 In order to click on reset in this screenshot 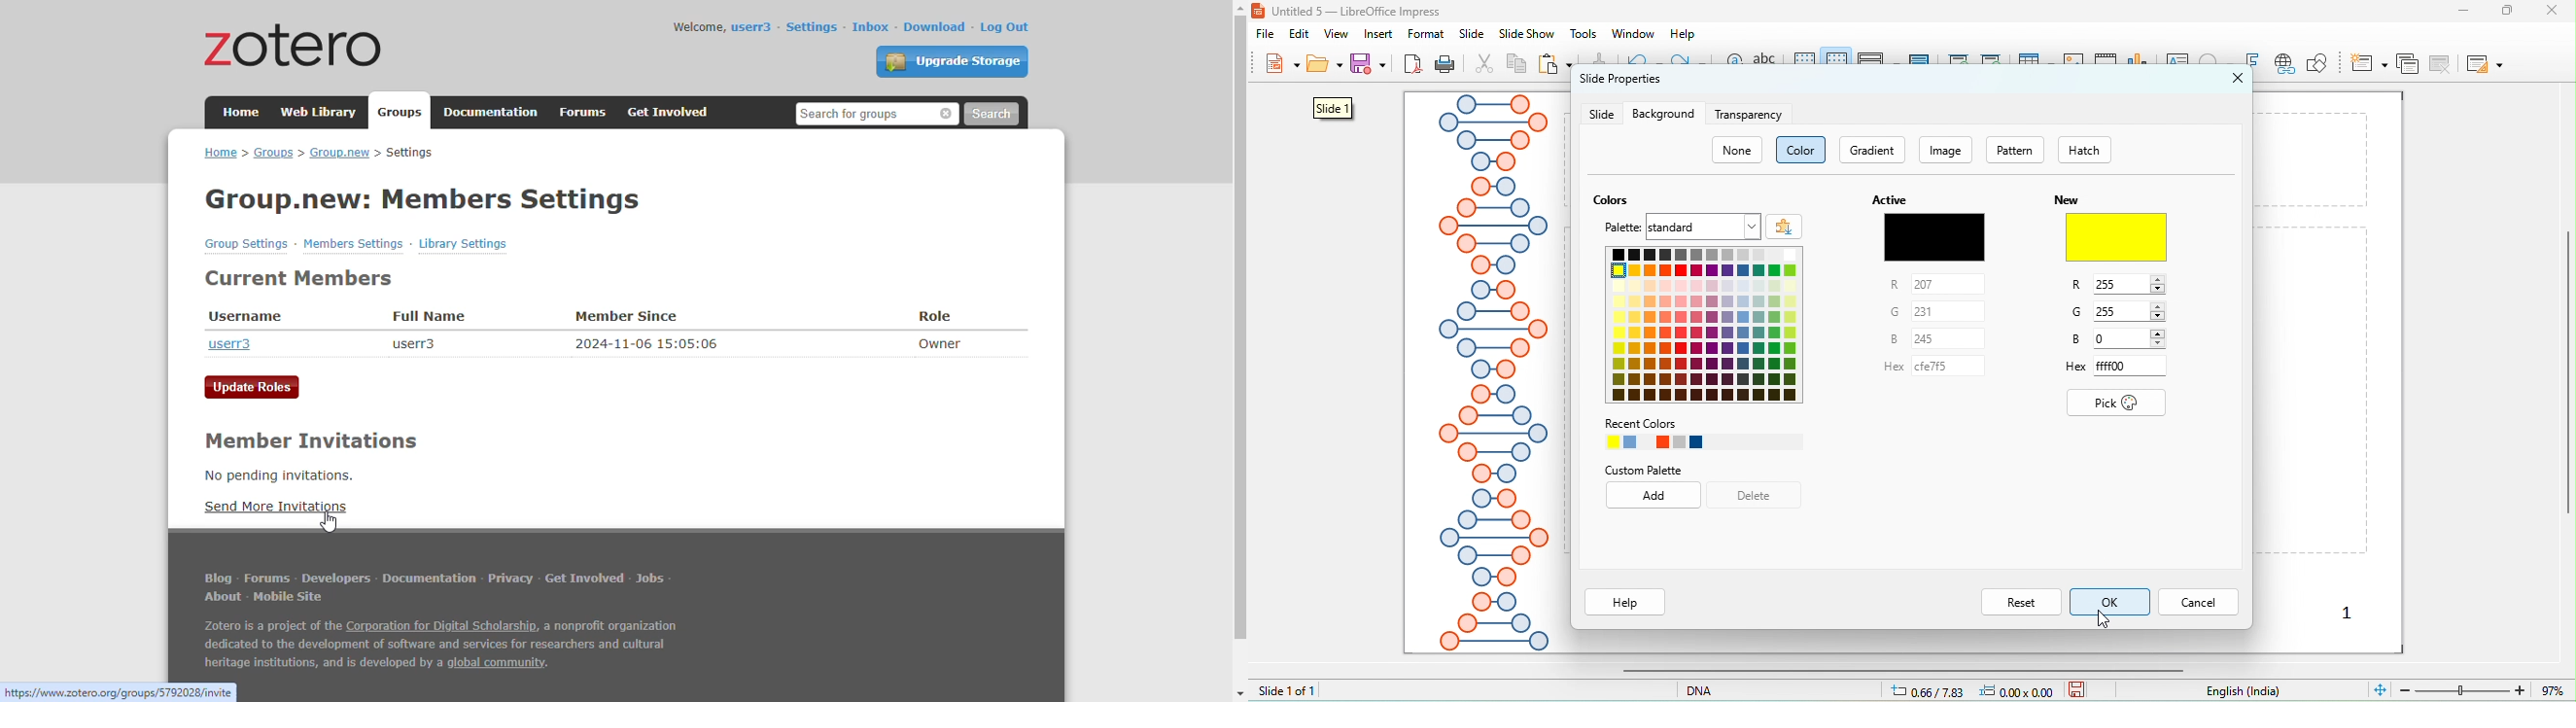, I will do `click(2019, 600)`.